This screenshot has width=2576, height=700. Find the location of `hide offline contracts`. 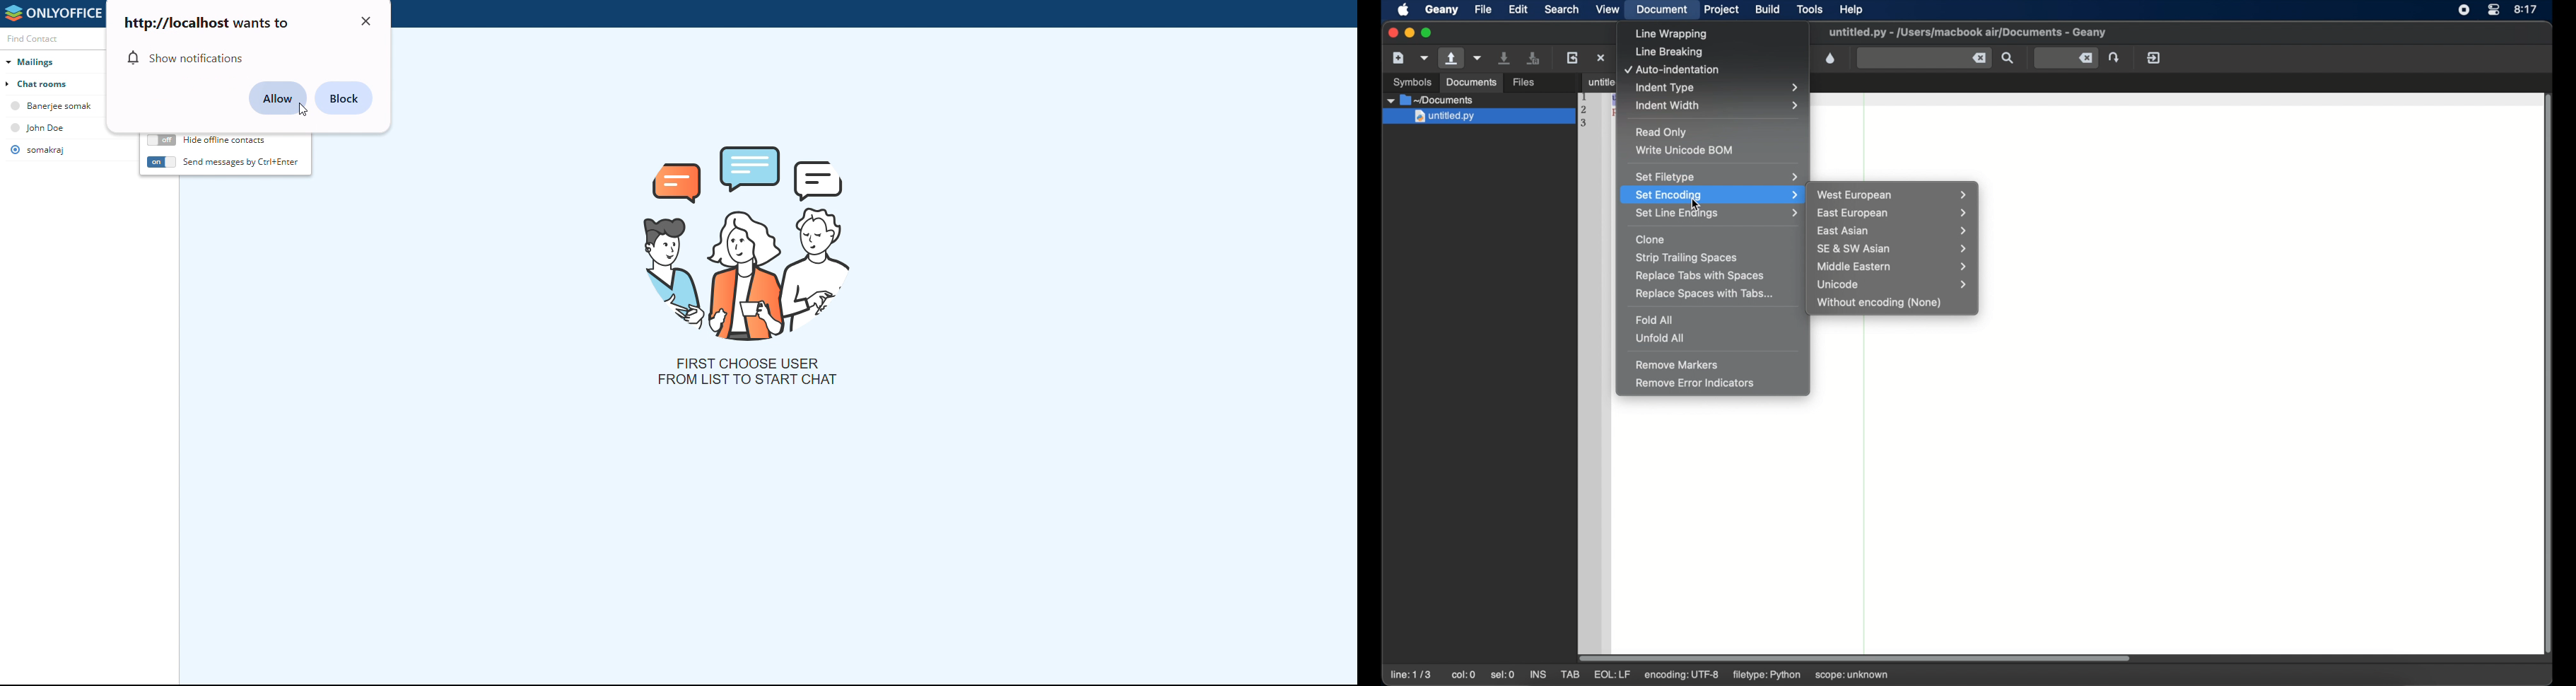

hide offline contracts is located at coordinates (161, 141).